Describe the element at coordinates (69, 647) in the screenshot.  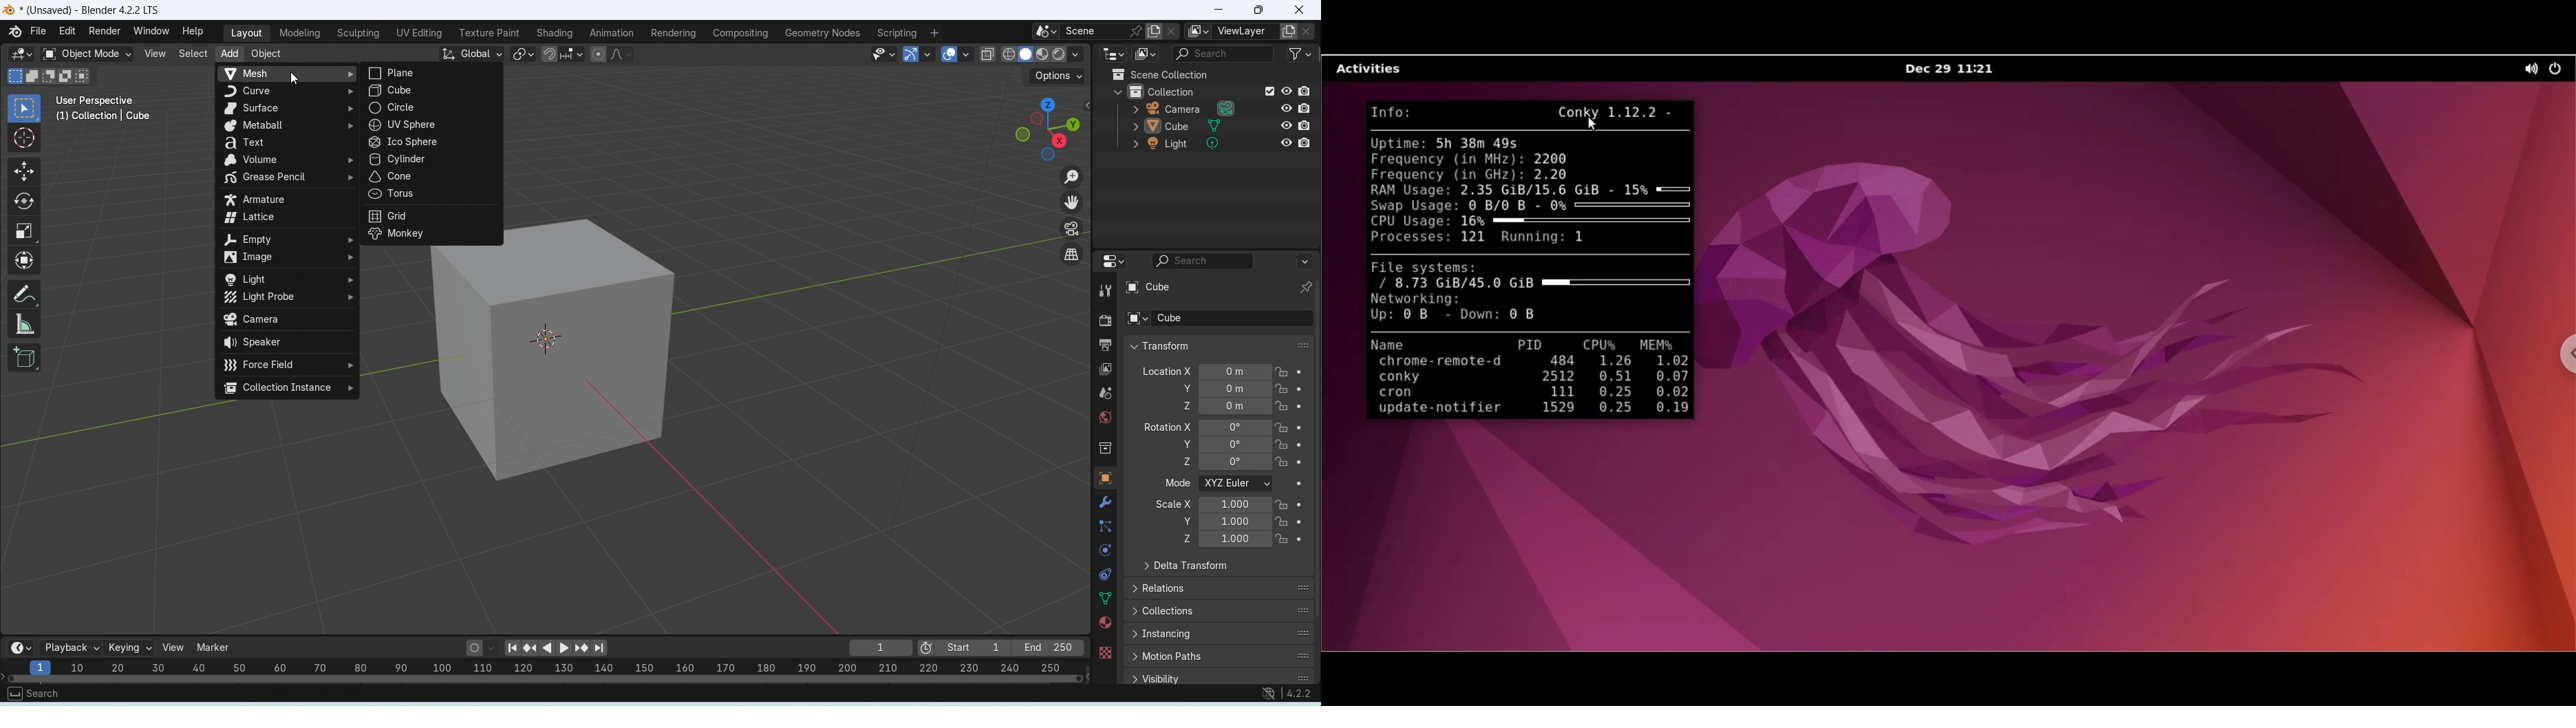
I see `Playback` at that location.